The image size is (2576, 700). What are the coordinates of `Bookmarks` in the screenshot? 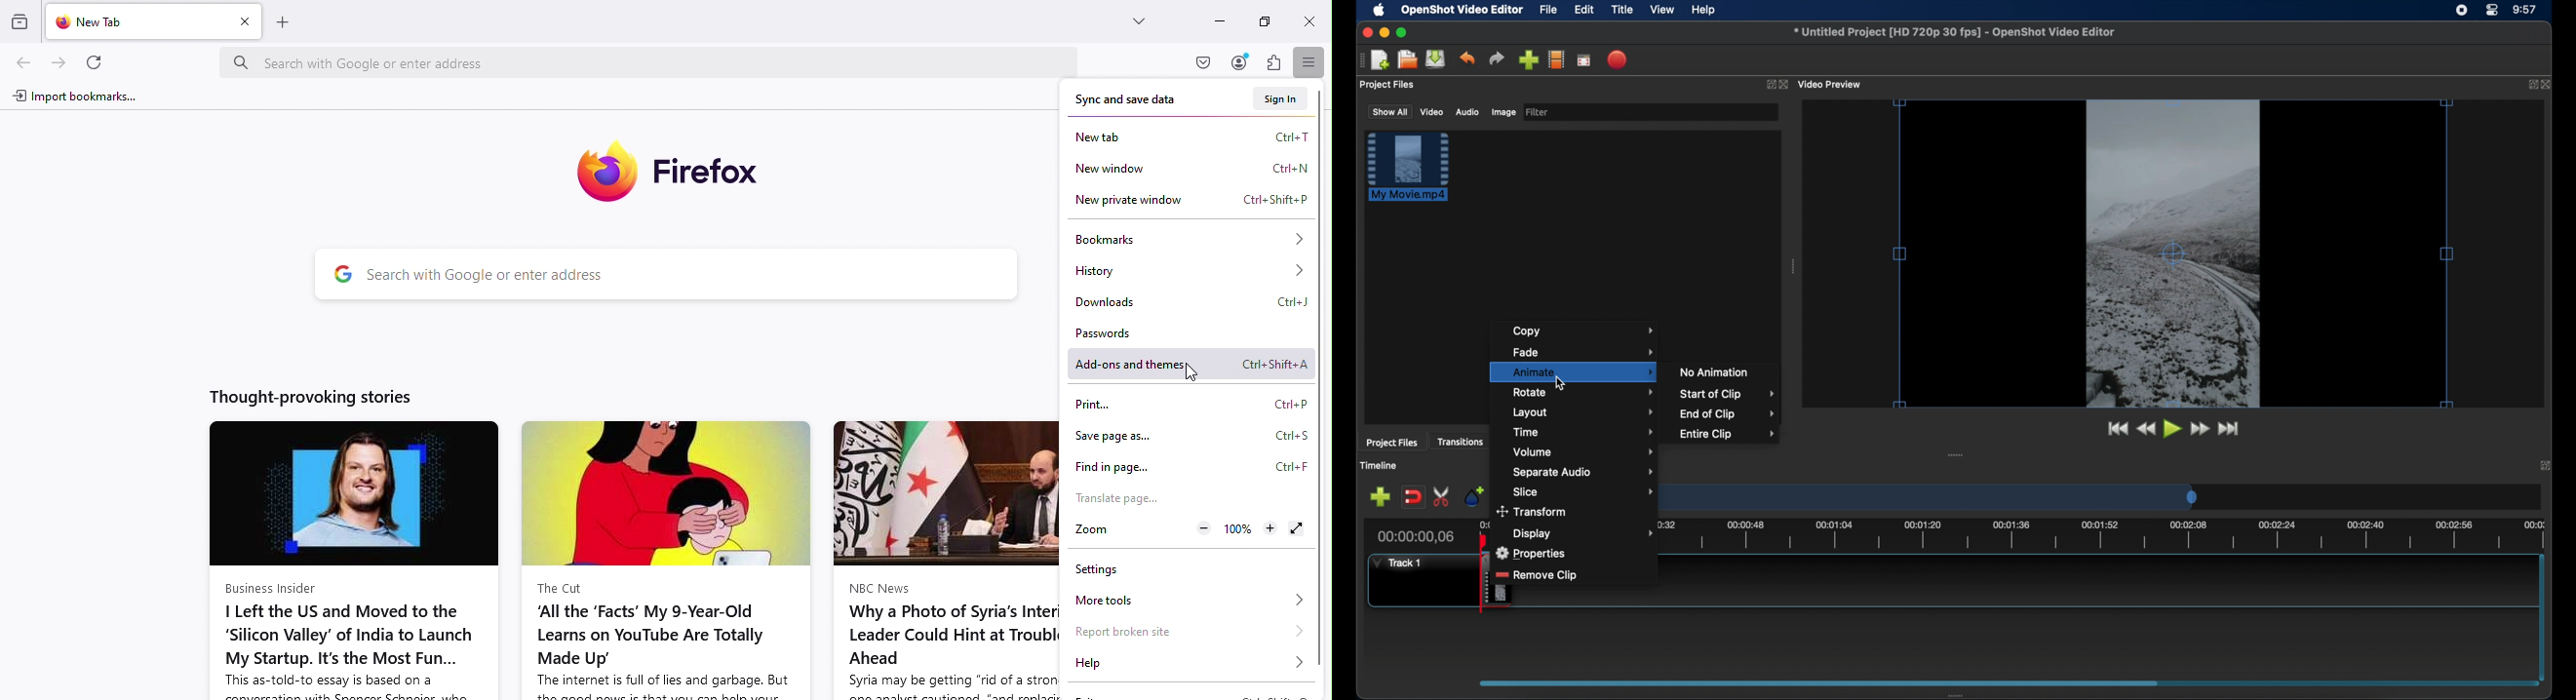 It's located at (1187, 239).